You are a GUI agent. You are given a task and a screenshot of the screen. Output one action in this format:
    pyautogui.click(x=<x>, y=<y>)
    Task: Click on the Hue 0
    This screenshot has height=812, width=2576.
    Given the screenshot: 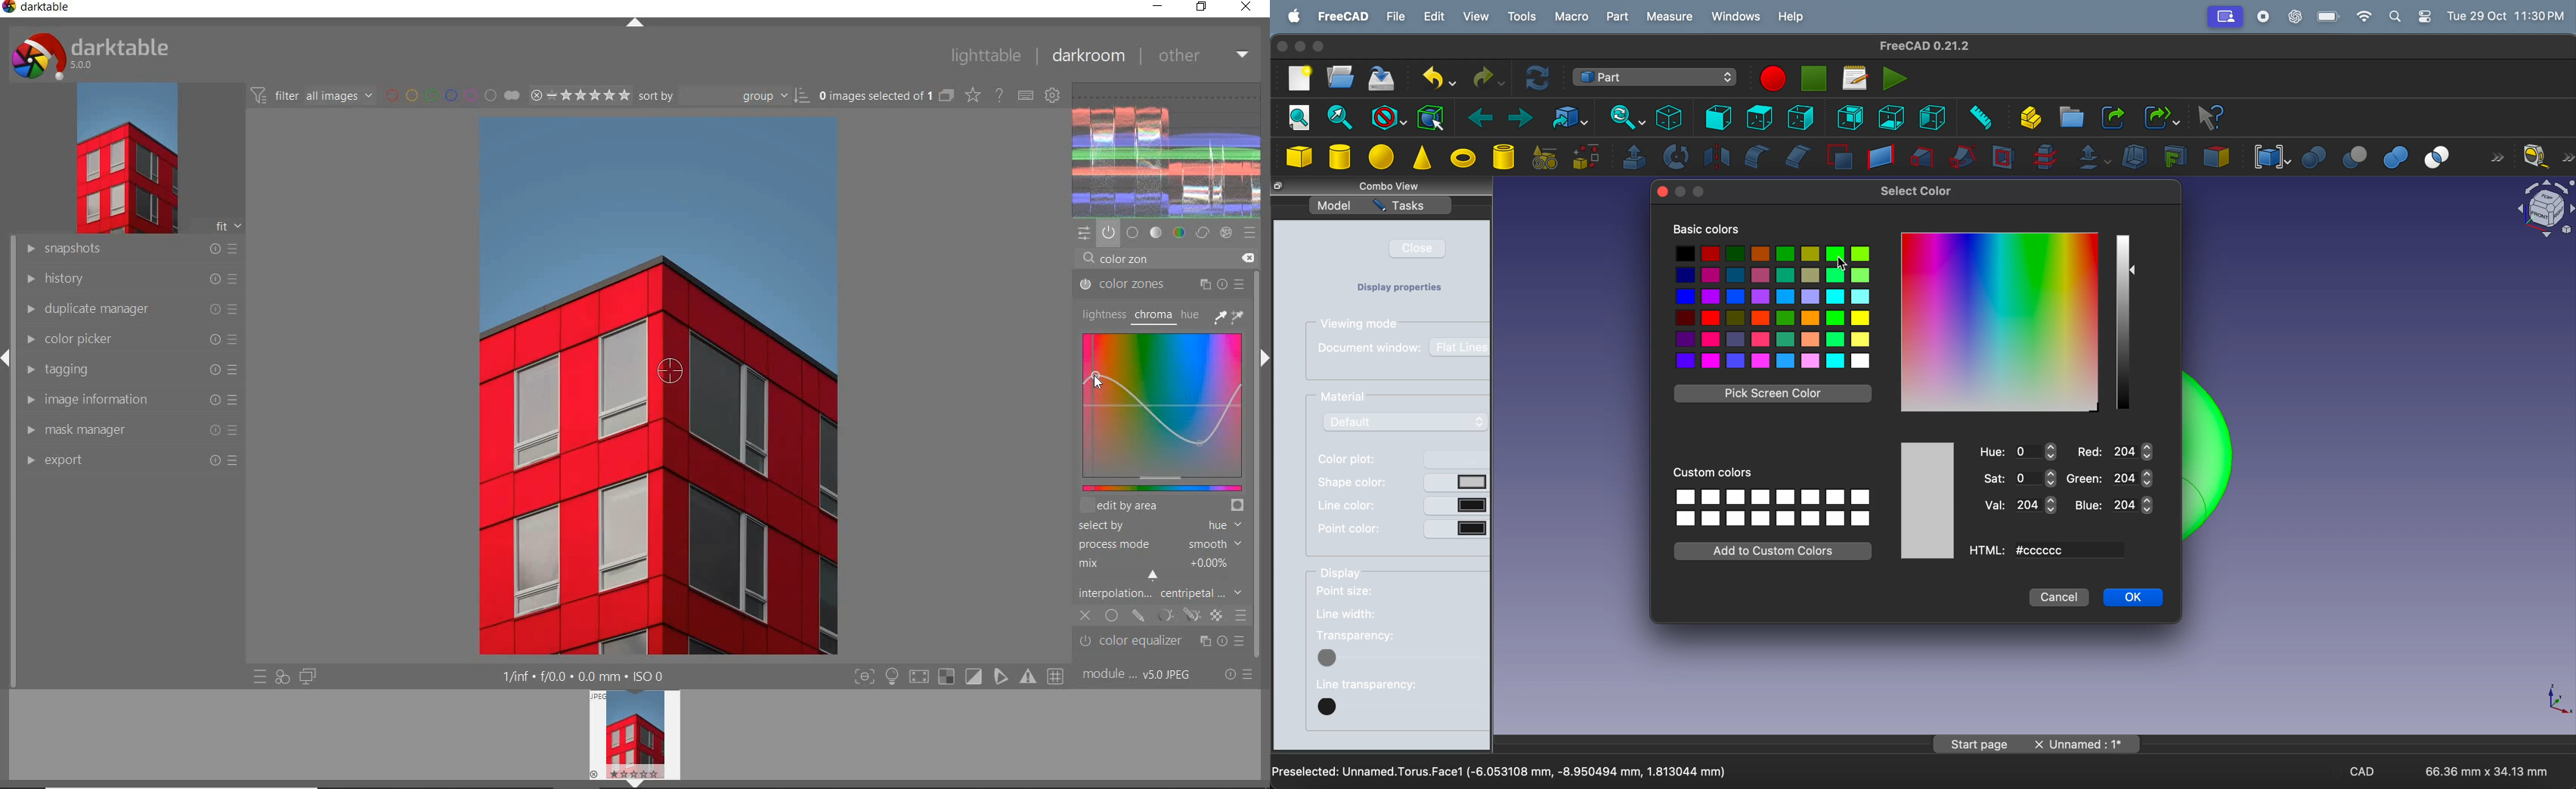 What is the action you would take?
    pyautogui.click(x=2021, y=452)
    